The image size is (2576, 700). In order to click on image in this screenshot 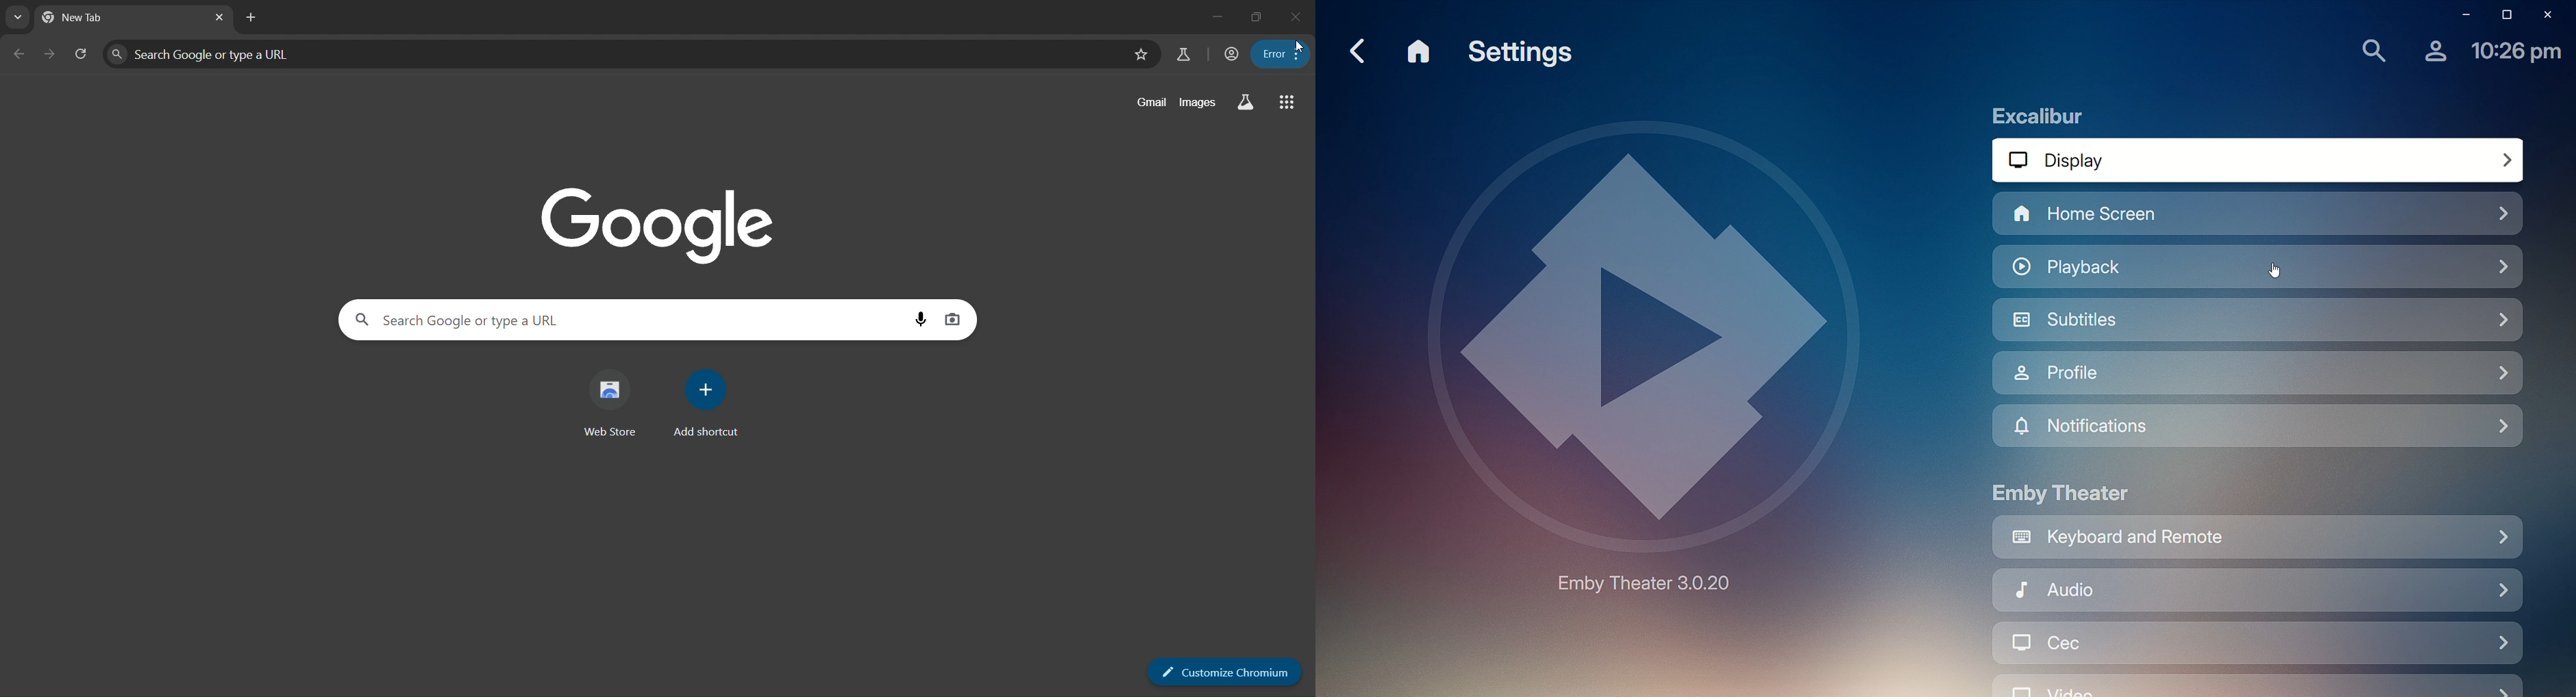, I will do `click(665, 225)`.